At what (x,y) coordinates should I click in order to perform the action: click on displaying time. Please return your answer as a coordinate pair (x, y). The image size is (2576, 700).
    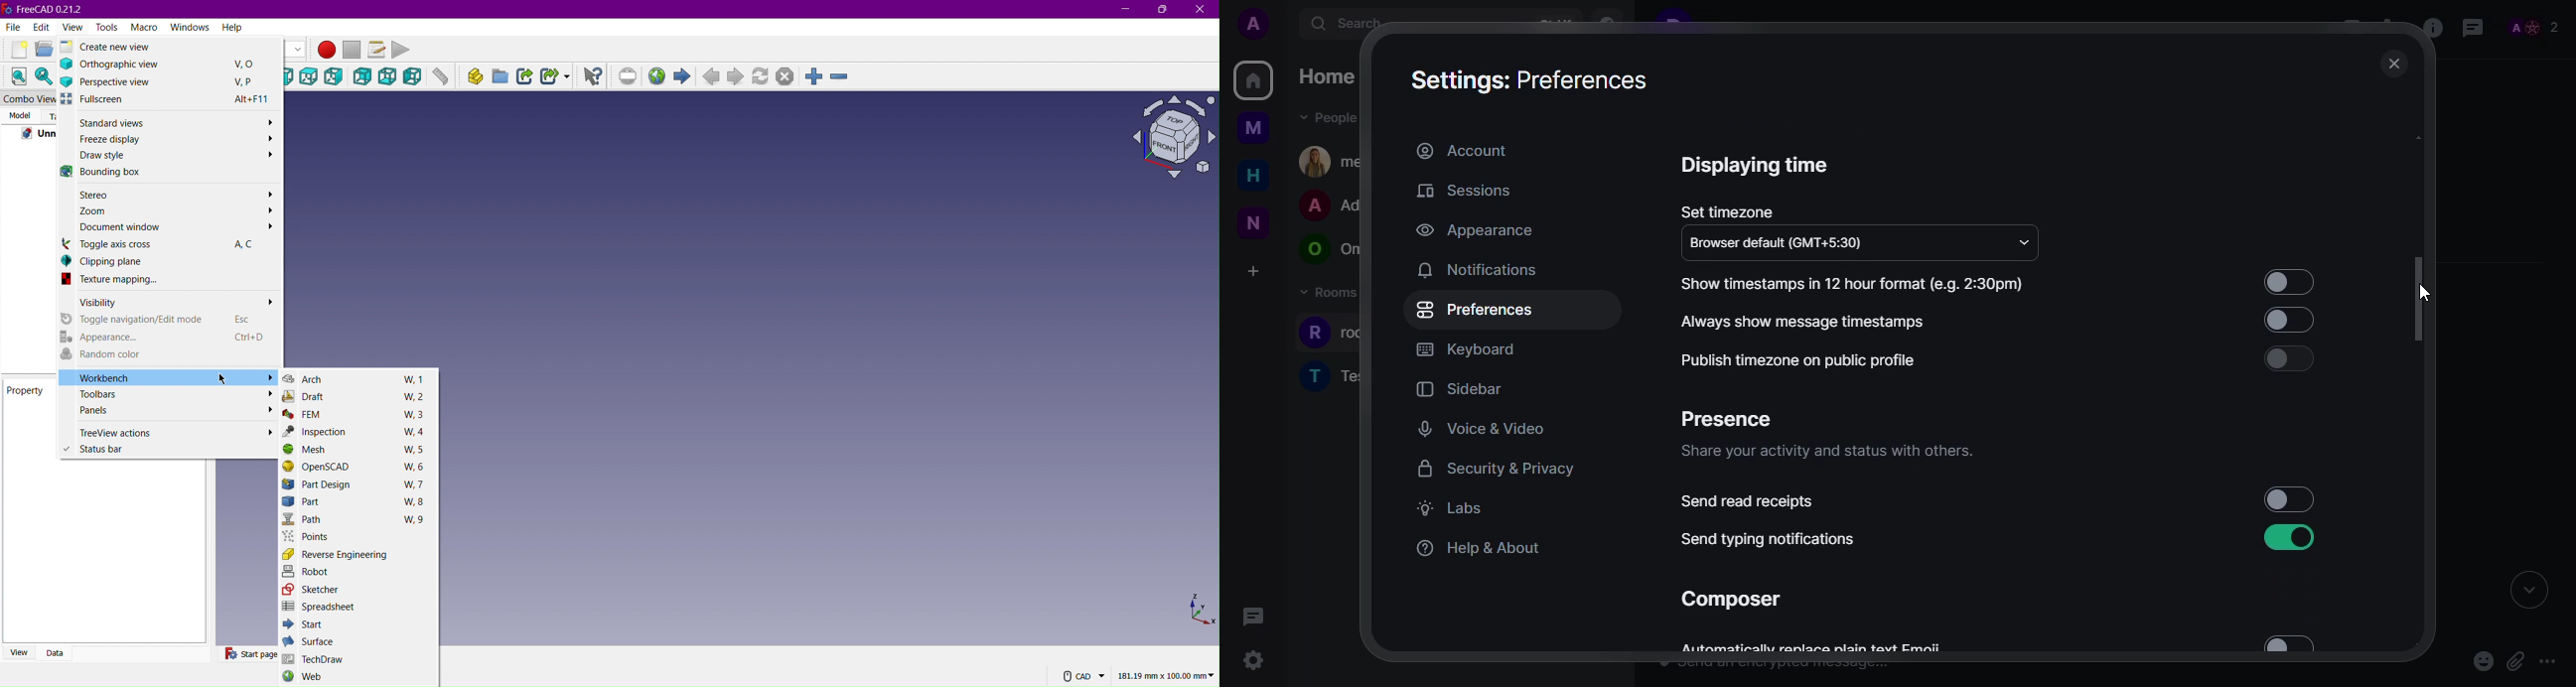
    Looking at the image, I should click on (1756, 165).